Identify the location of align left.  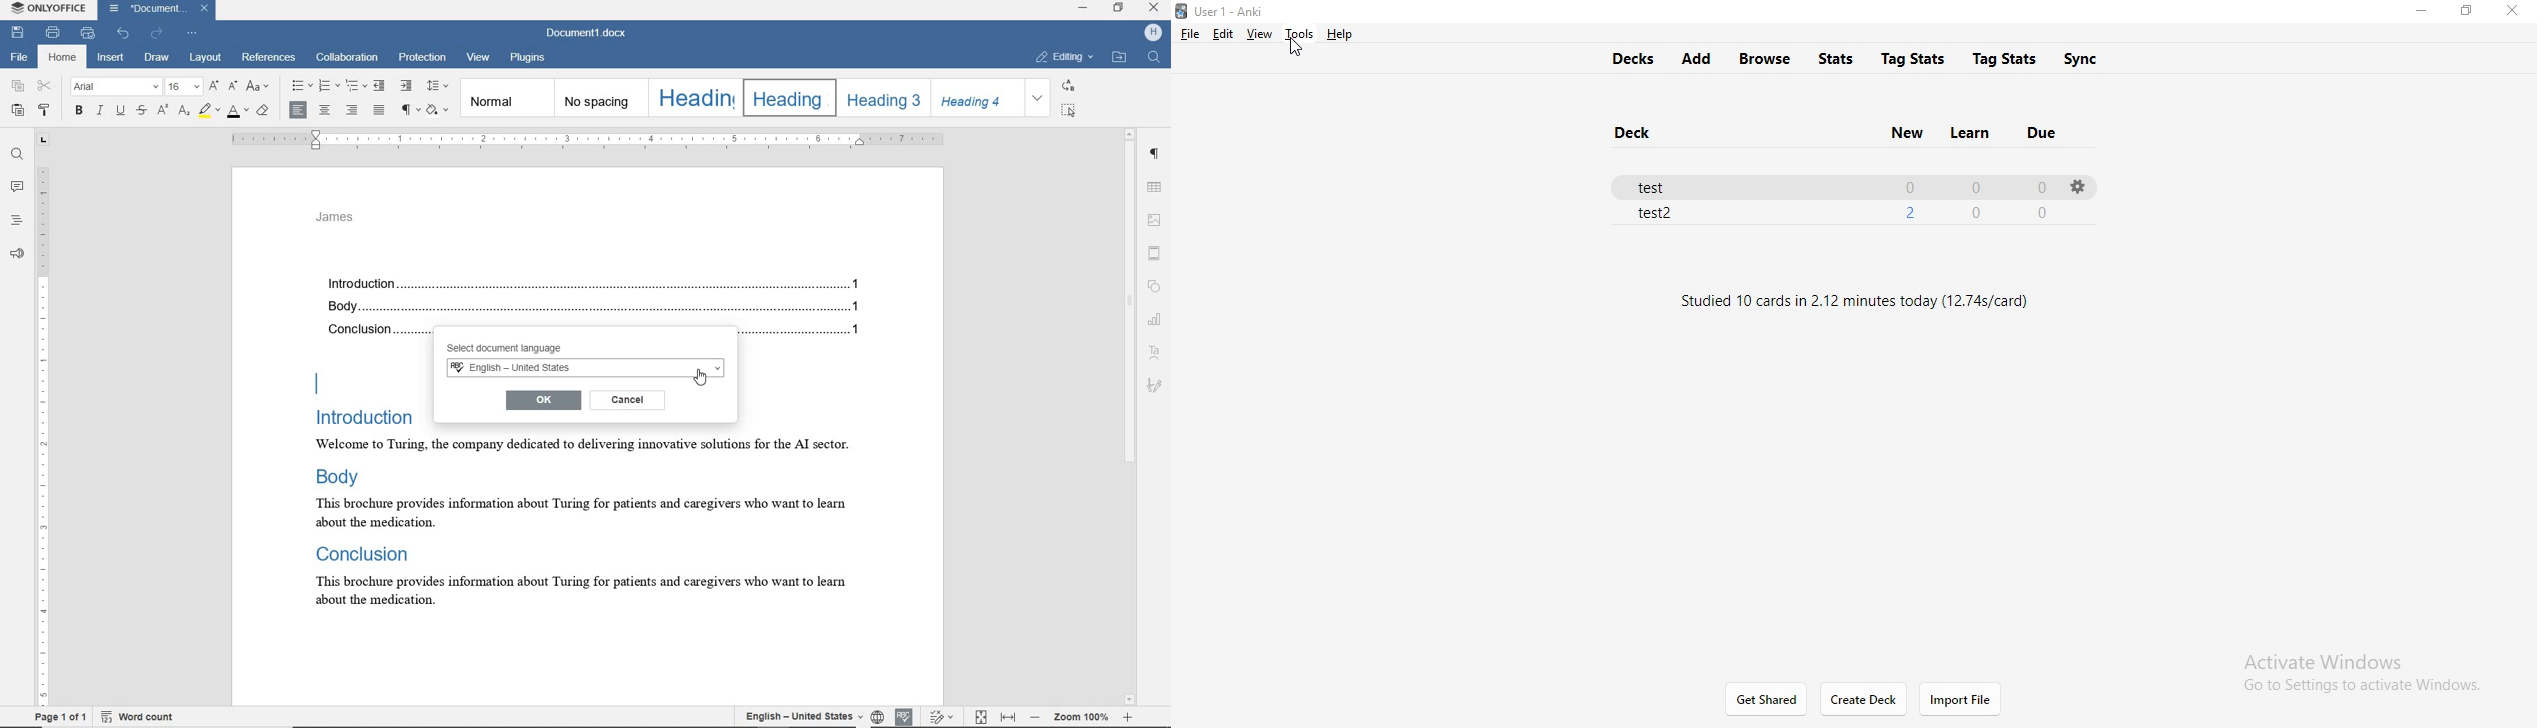
(298, 110).